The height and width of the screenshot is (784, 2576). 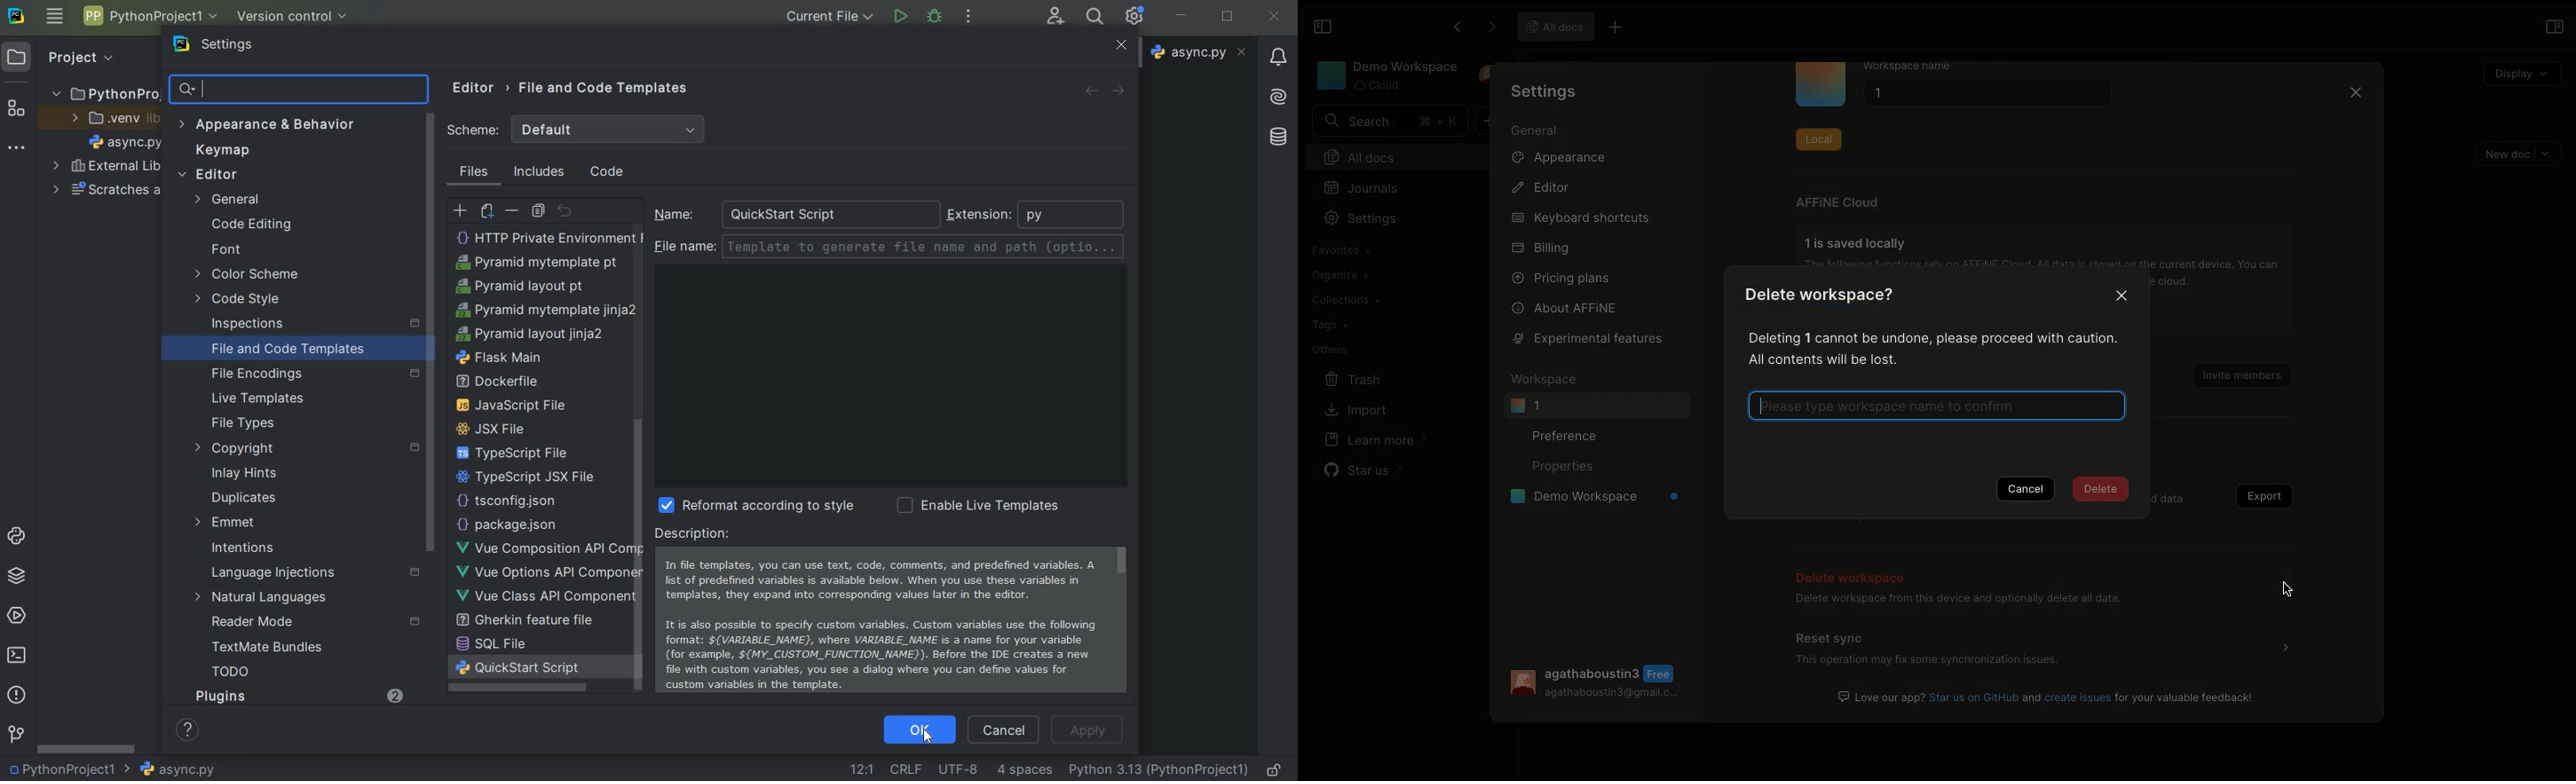 I want to click on Search, so click(x=1389, y=121).